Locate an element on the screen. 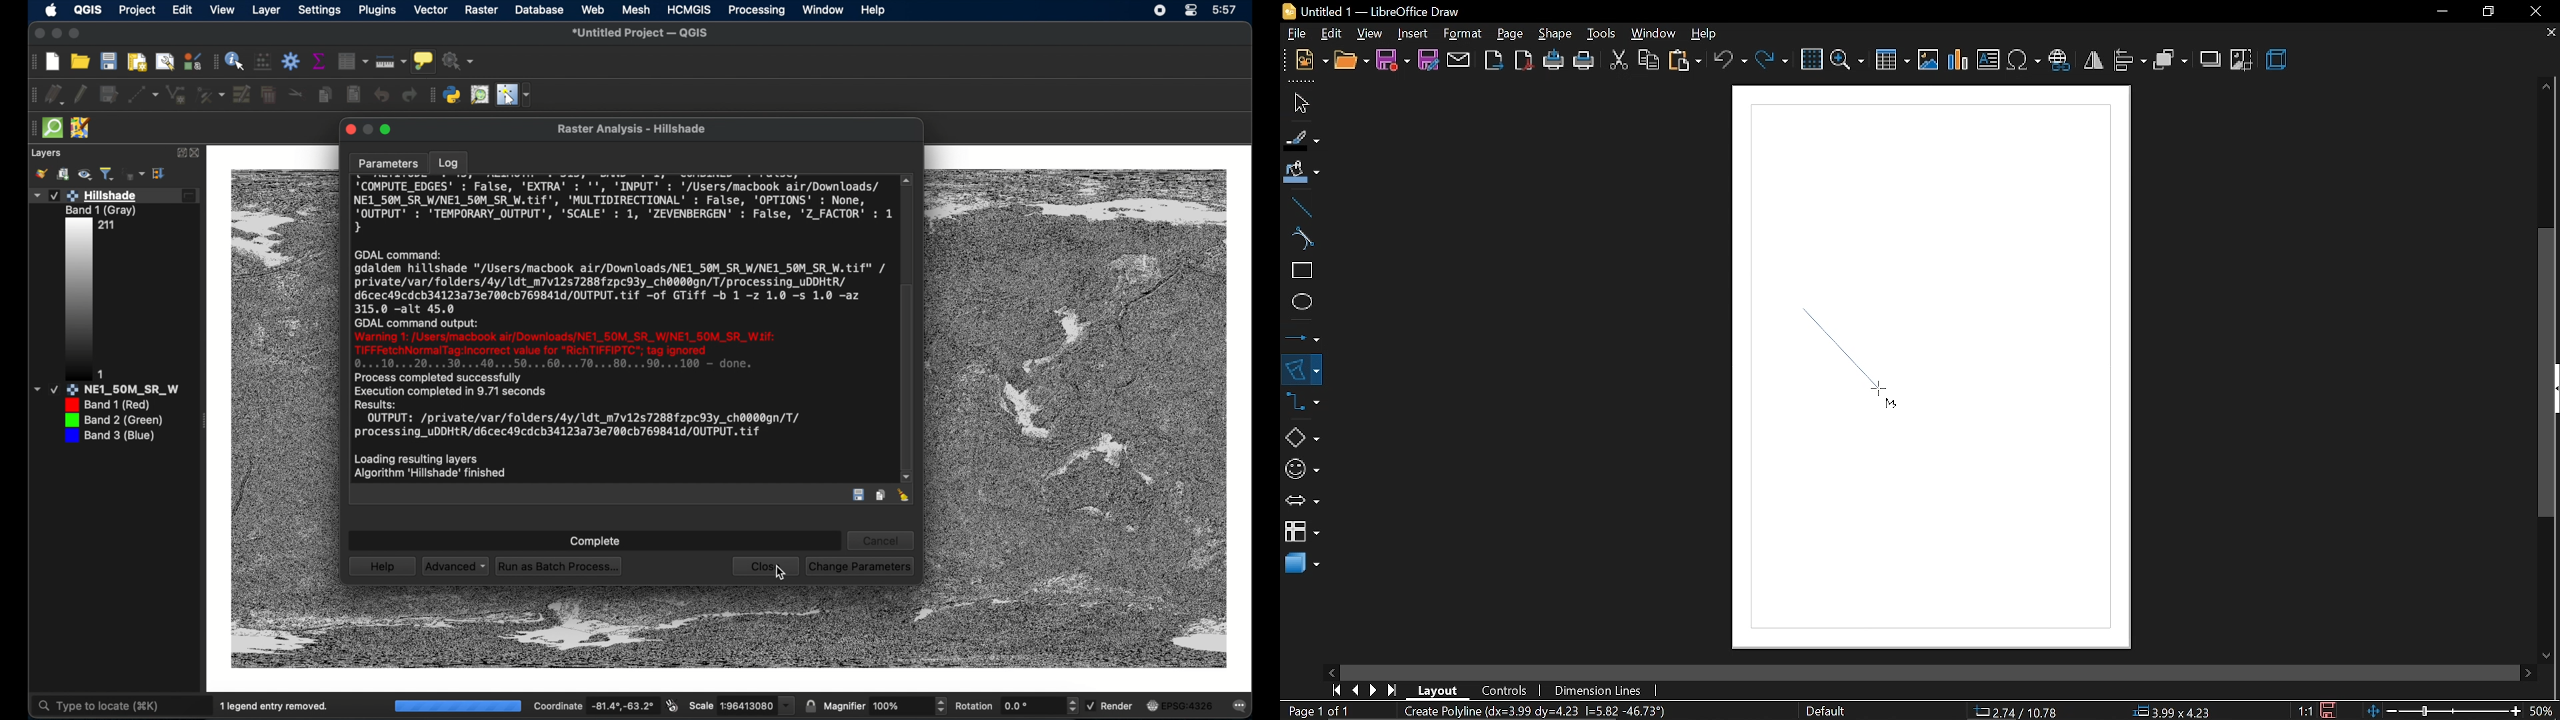 The image size is (2576, 728). tools is located at coordinates (1601, 34).